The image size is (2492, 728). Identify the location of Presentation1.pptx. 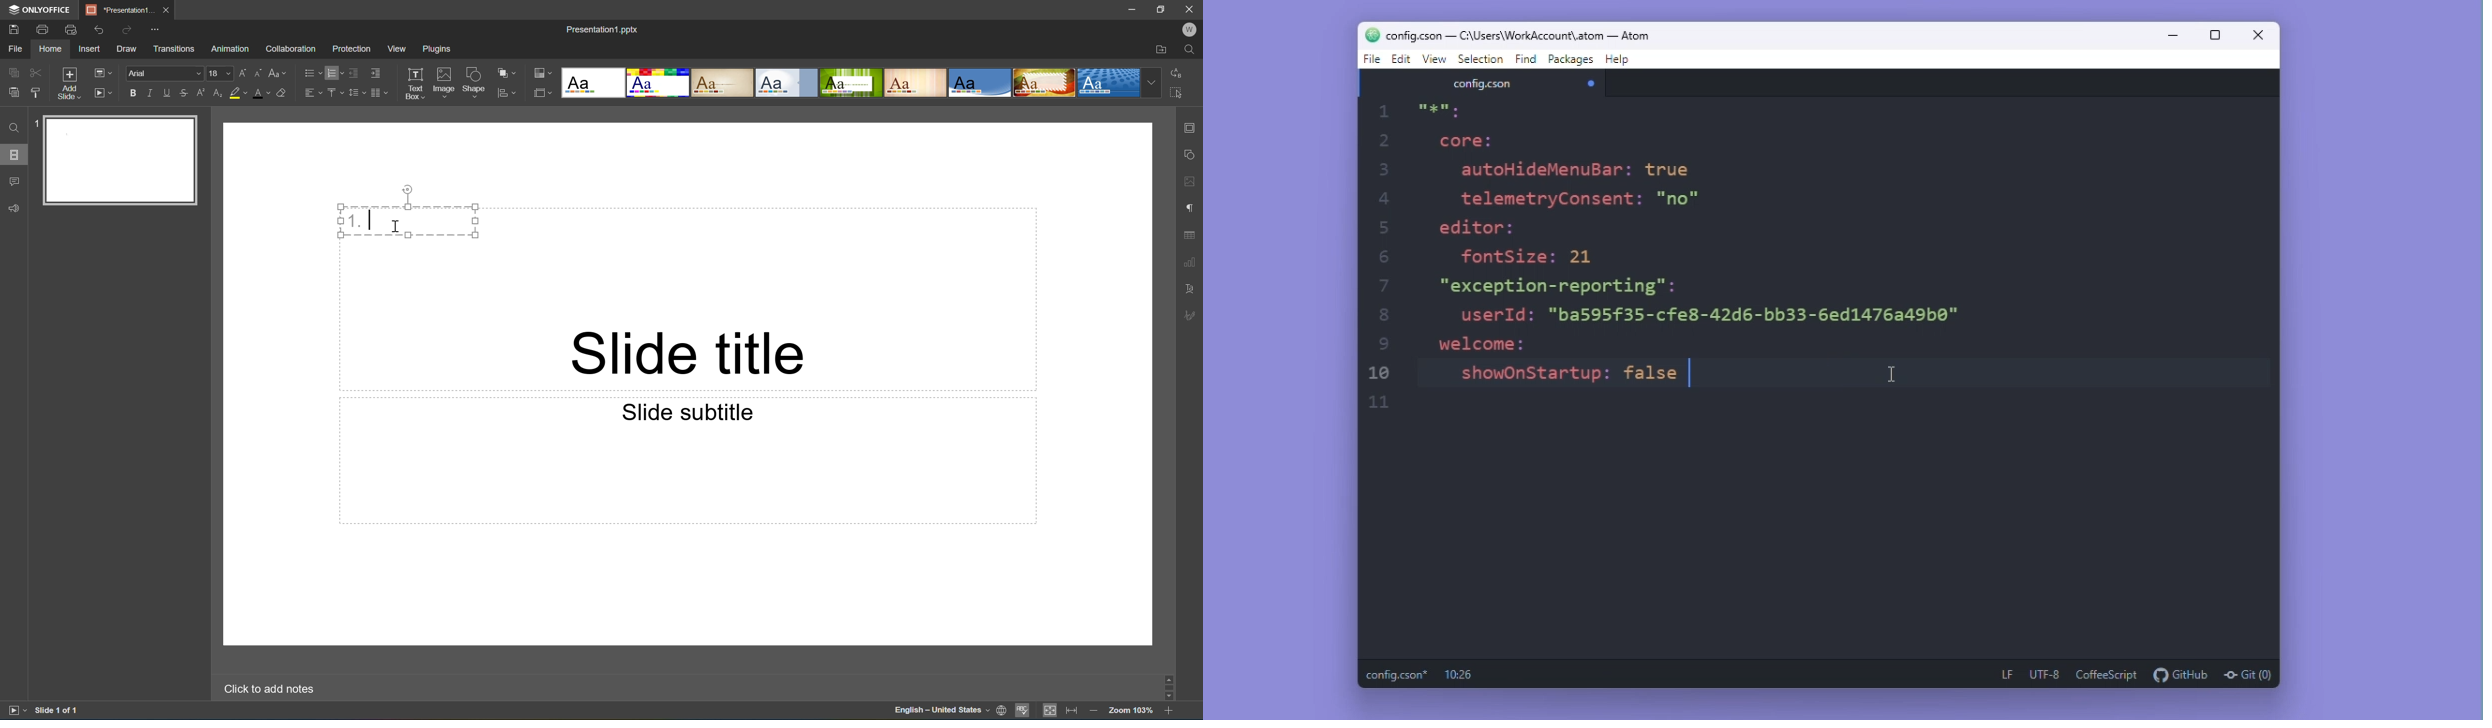
(602, 31).